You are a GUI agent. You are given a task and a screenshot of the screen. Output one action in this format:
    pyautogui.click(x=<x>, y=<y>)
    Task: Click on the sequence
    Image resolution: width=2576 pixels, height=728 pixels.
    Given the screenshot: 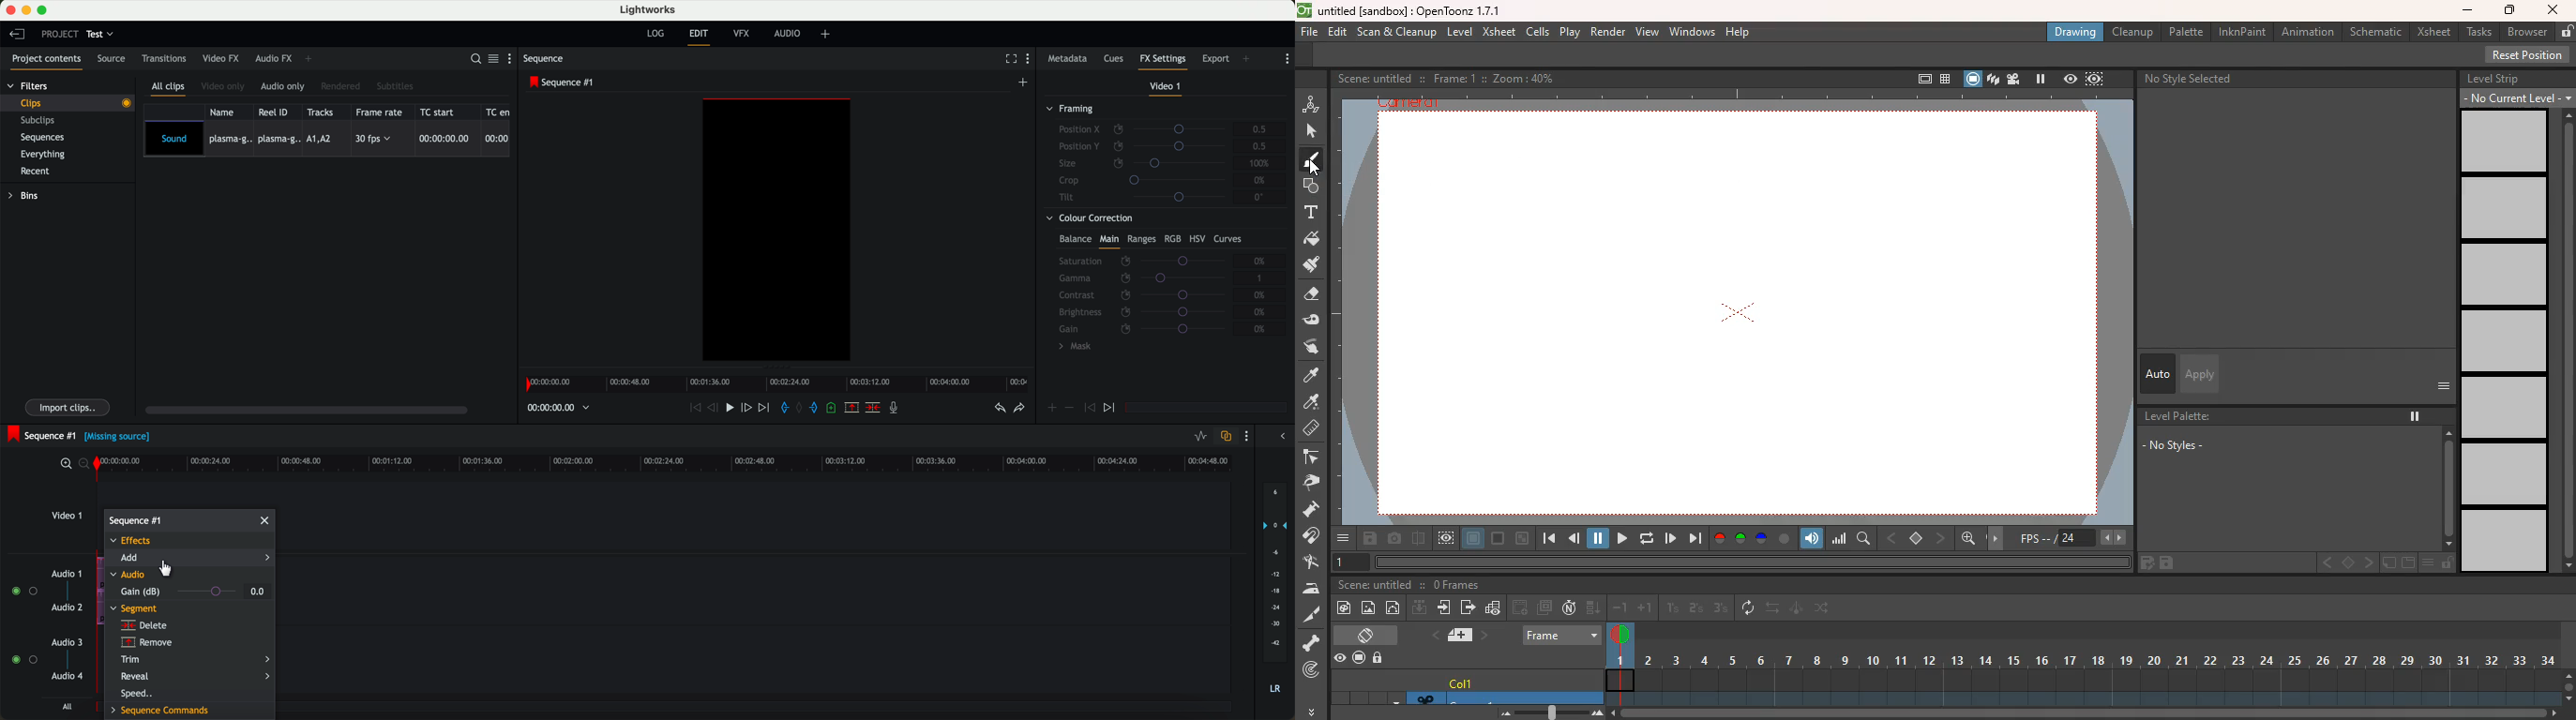 What is the action you would take?
    pyautogui.click(x=546, y=60)
    